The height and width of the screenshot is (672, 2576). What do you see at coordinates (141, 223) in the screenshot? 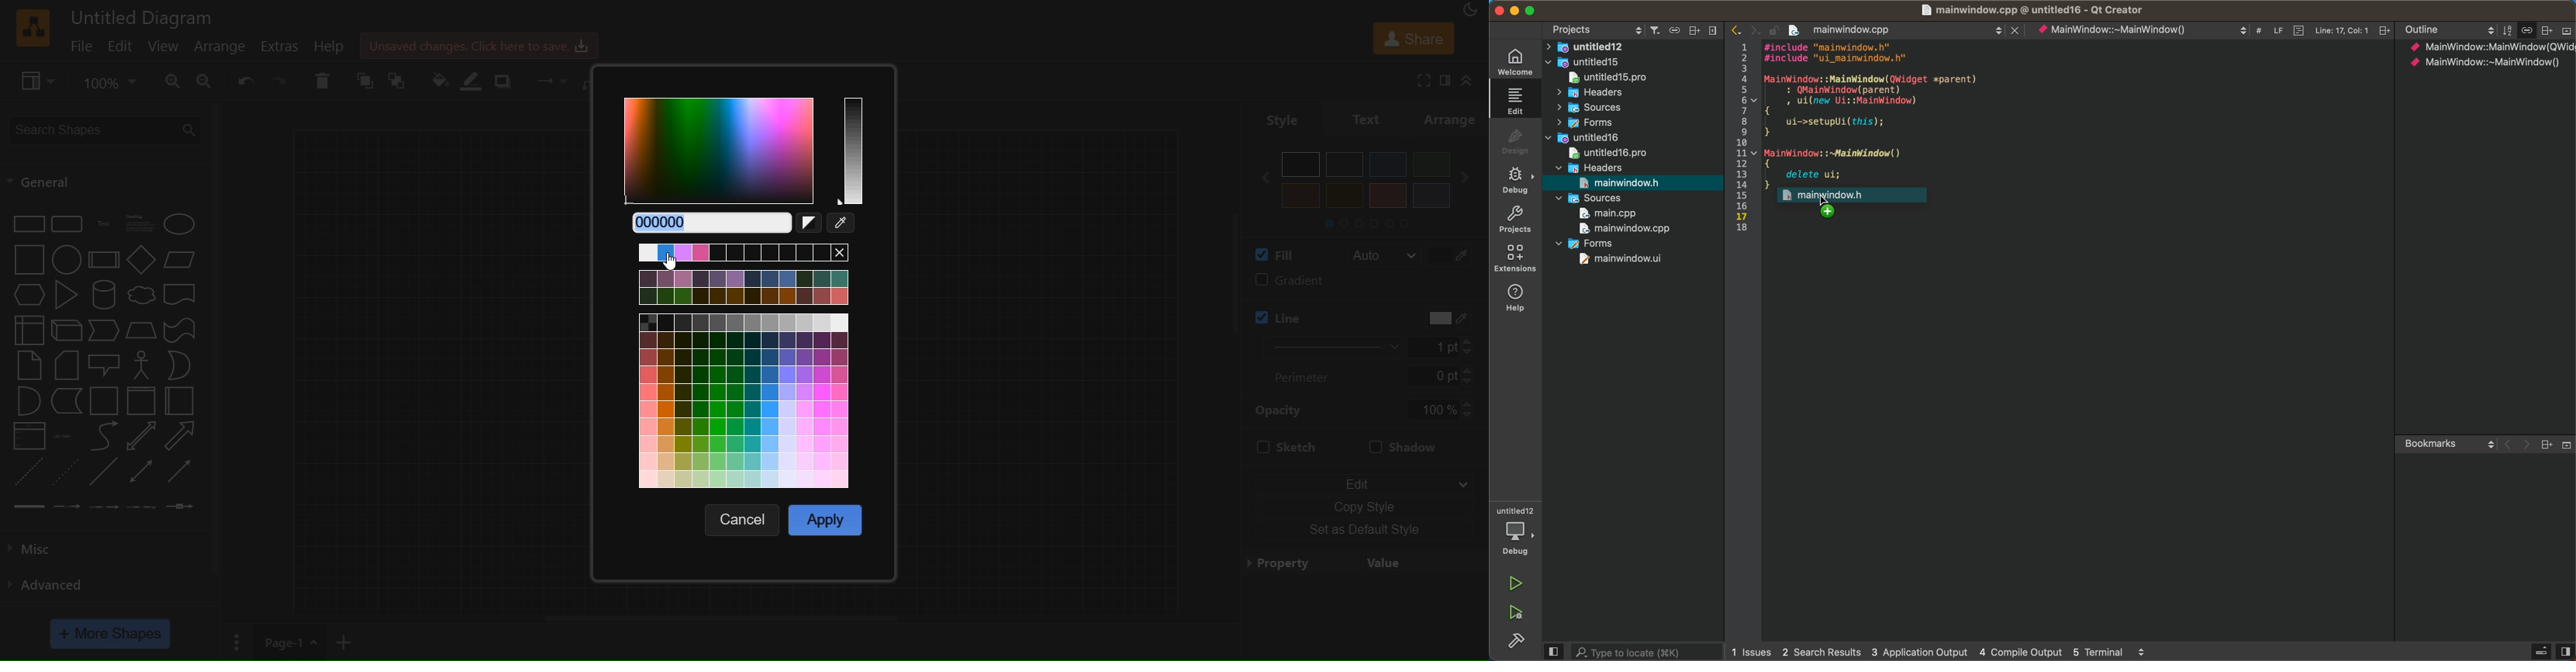
I see `heading` at bounding box center [141, 223].